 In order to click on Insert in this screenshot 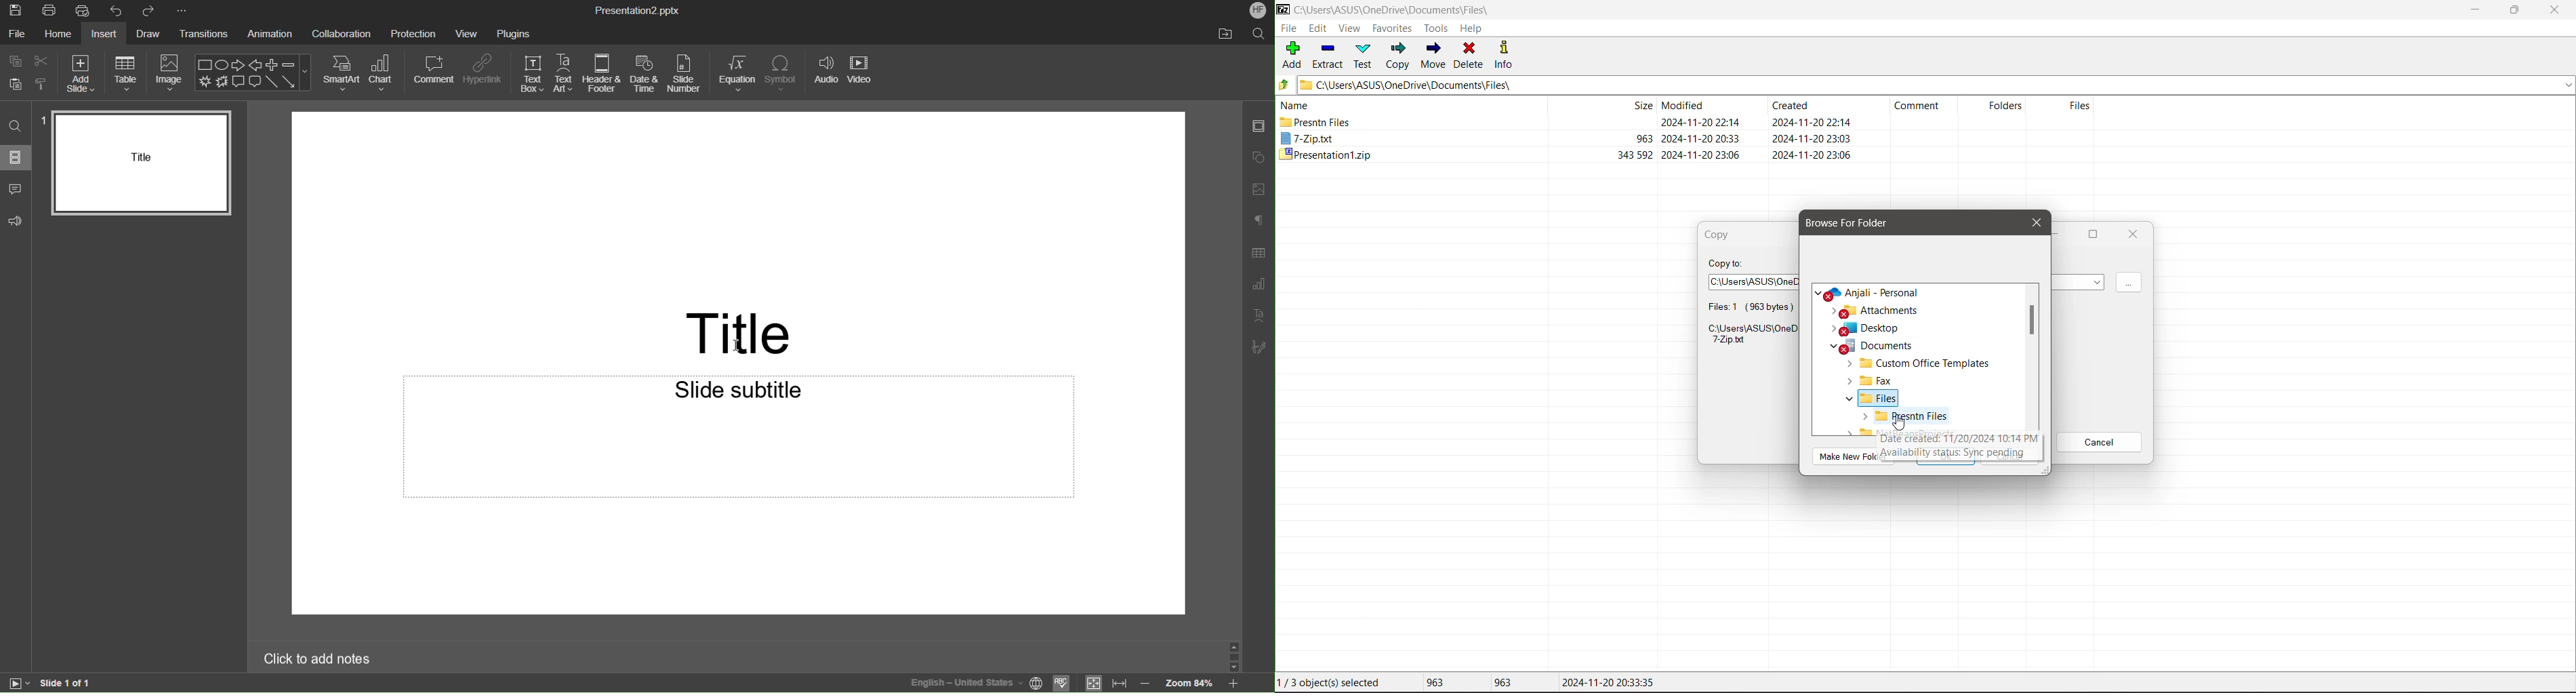, I will do `click(103, 34)`.